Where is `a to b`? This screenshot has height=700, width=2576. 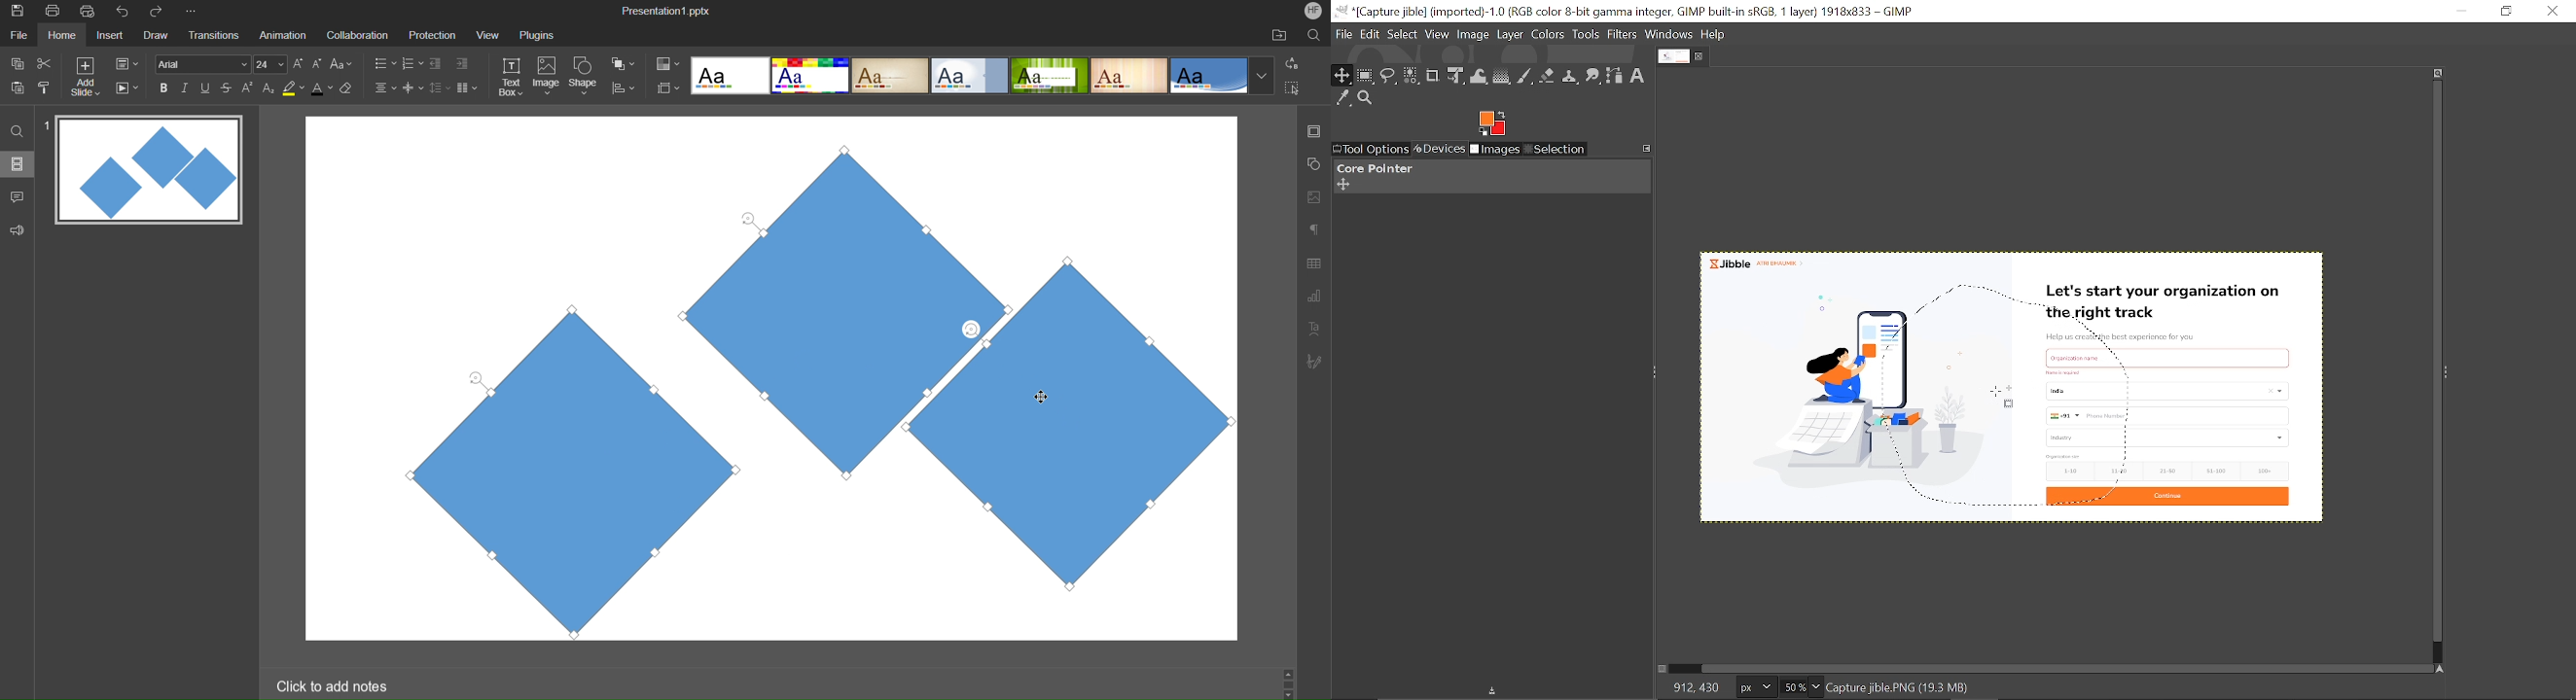 a to b is located at coordinates (1296, 62).